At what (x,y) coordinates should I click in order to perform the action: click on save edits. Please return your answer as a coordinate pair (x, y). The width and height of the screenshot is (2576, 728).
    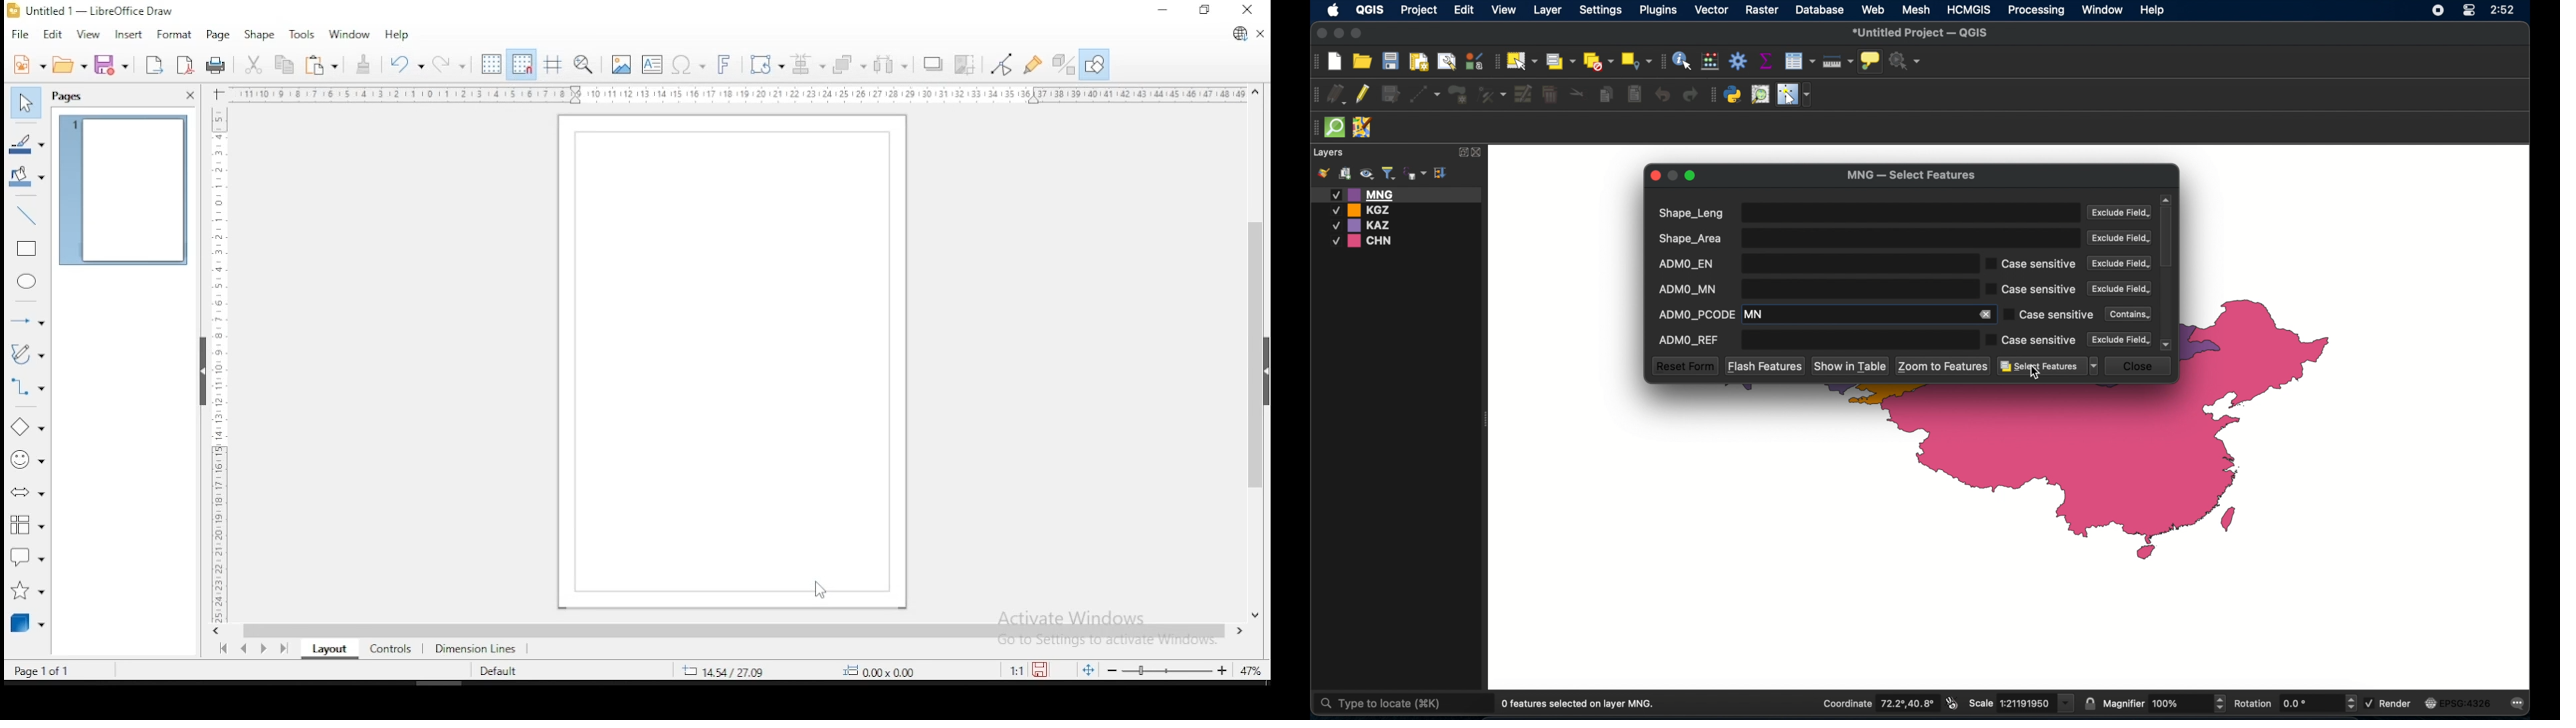
    Looking at the image, I should click on (1393, 95).